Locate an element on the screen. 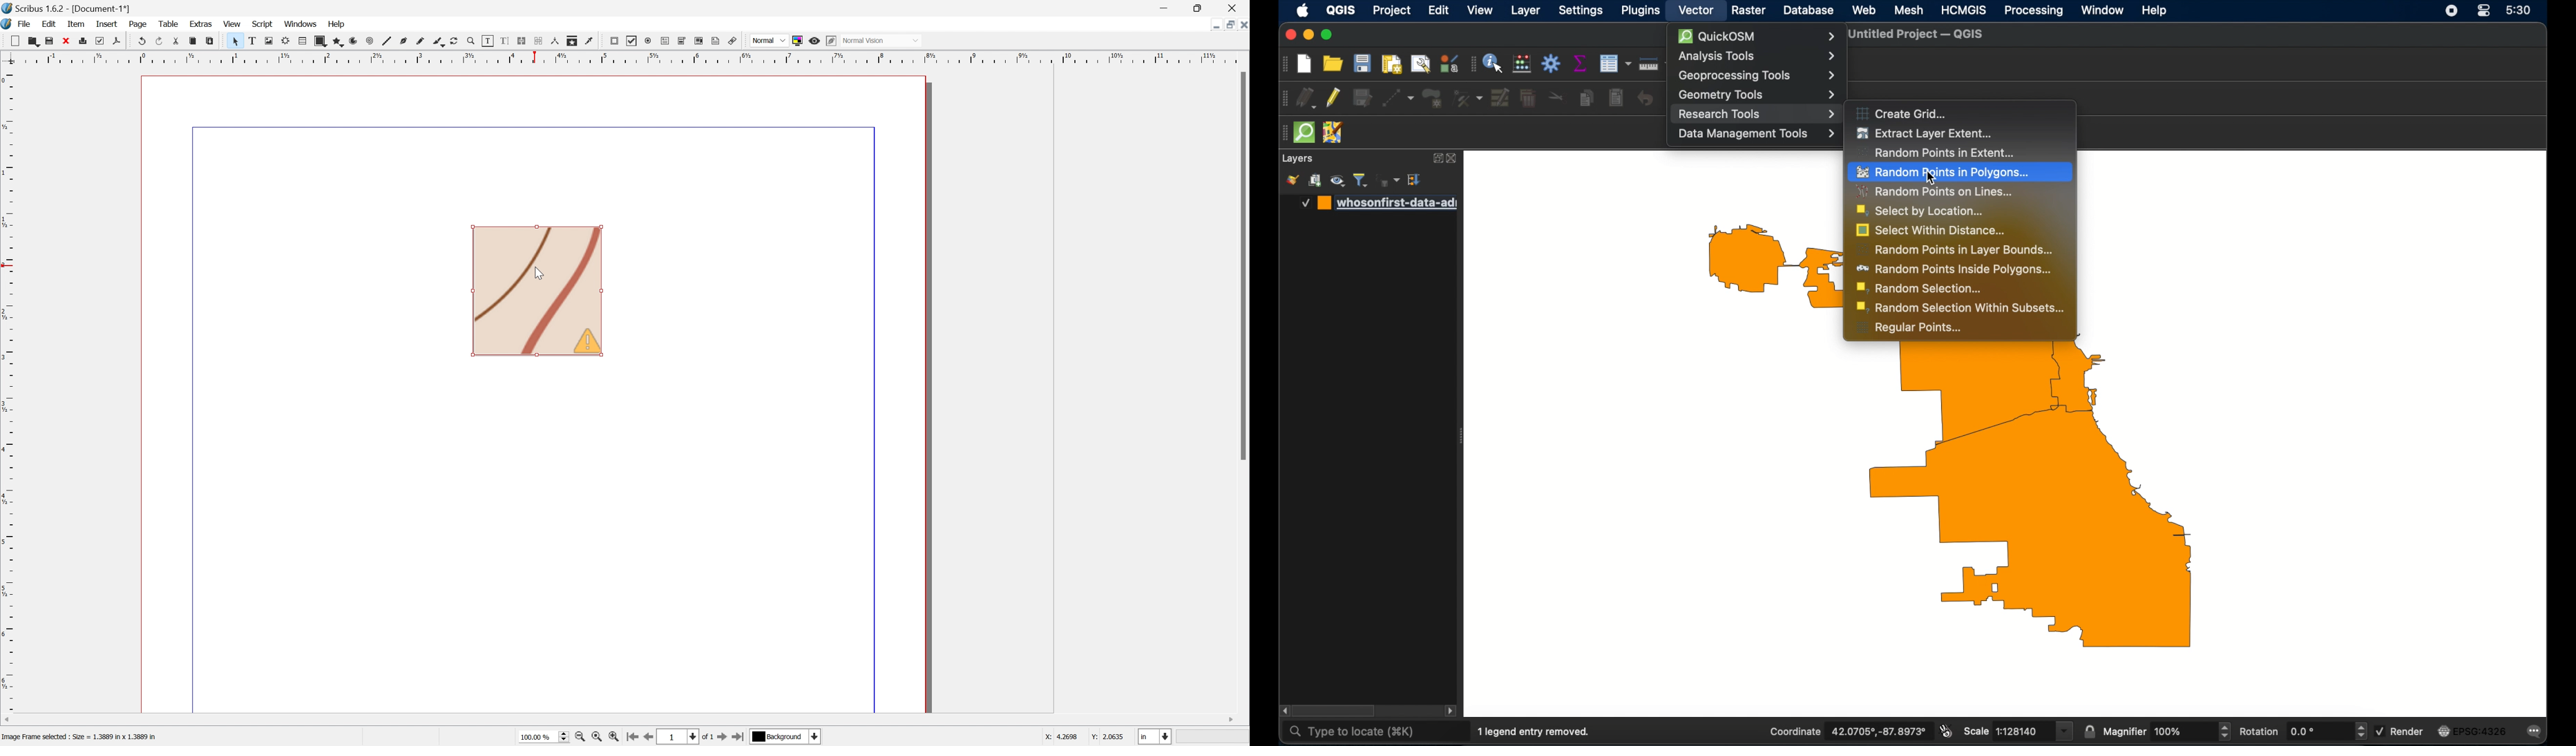 This screenshot has height=756, width=2576. Link annotation is located at coordinates (730, 41).